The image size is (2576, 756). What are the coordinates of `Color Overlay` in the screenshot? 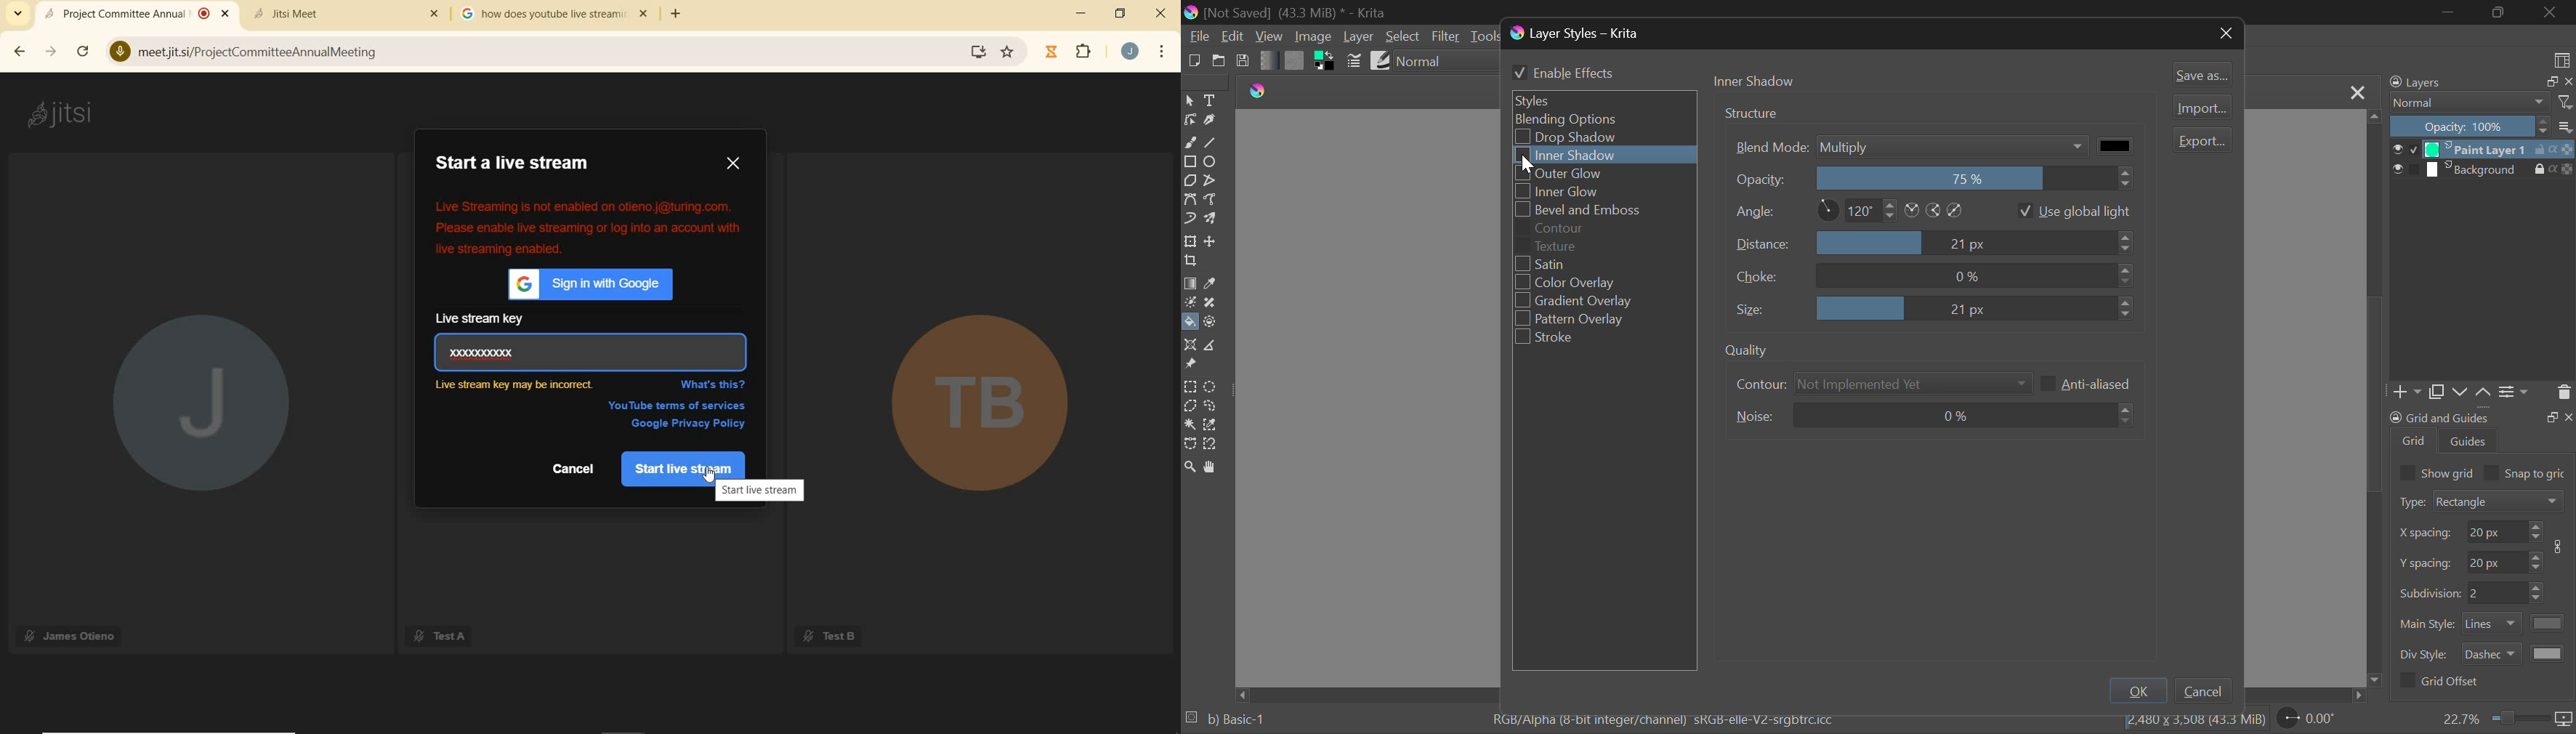 It's located at (1579, 281).